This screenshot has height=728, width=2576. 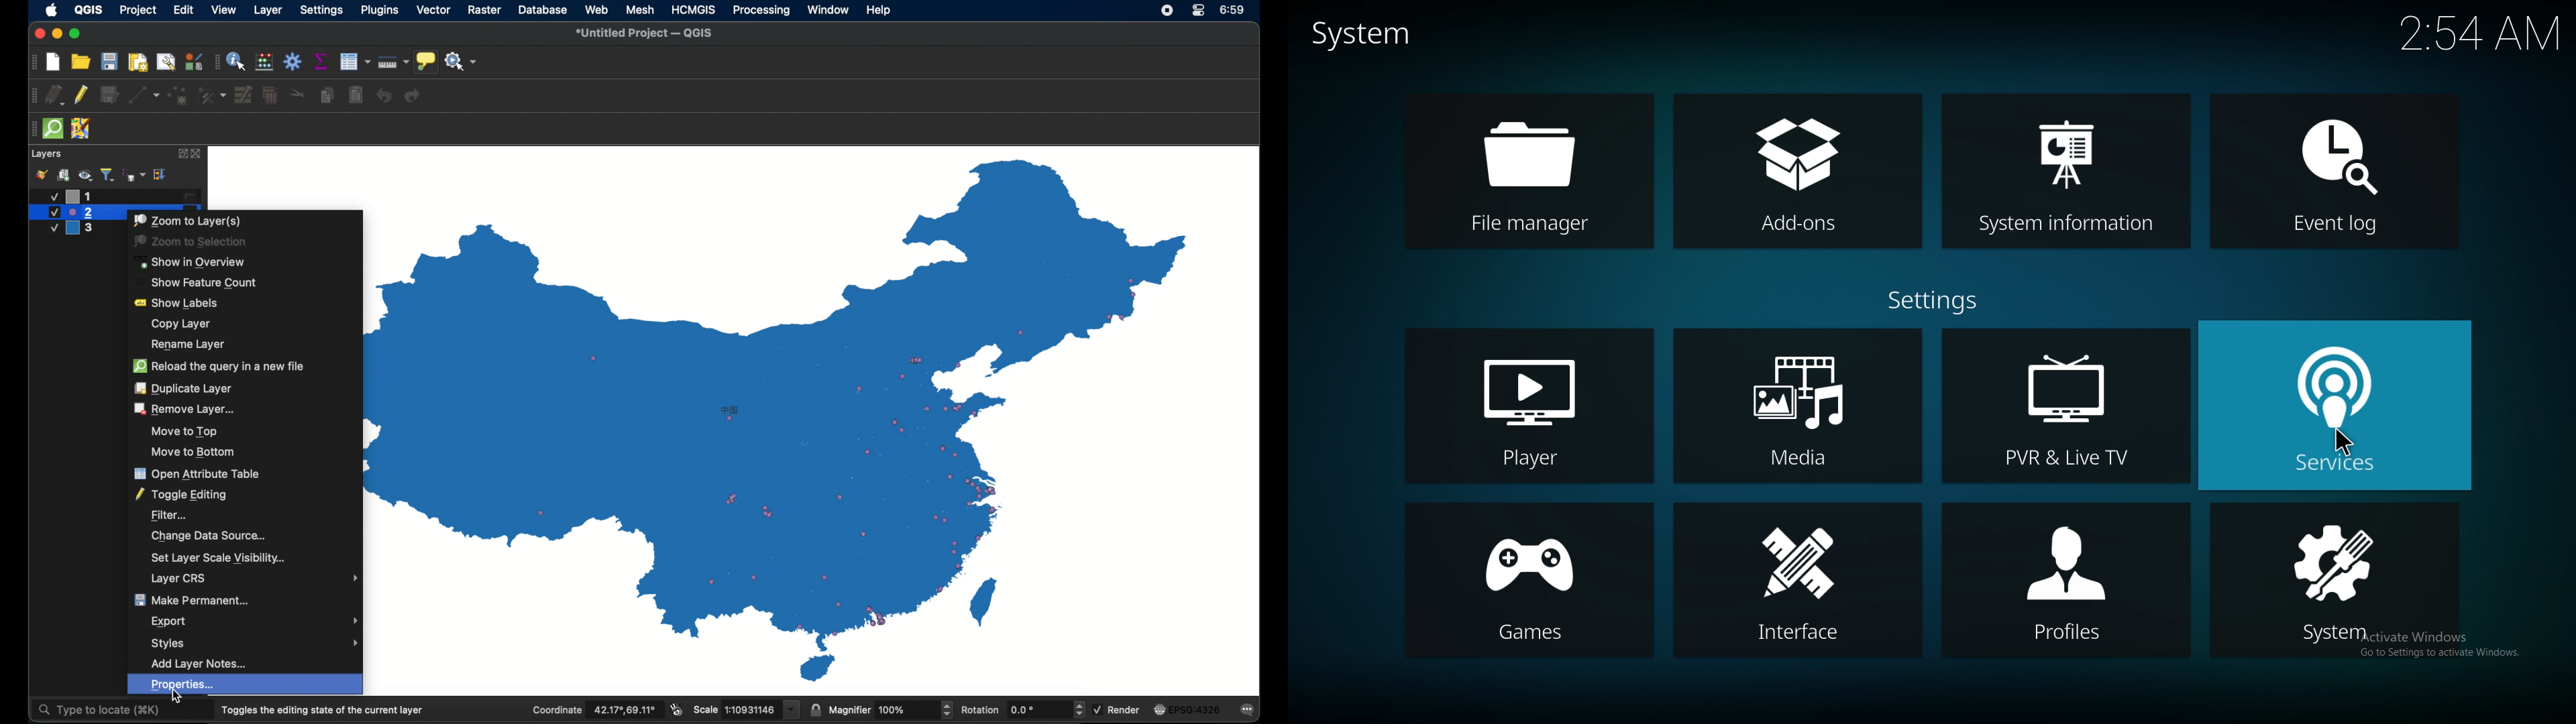 I want to click on digitize  with segment, so click(x=144, y=95).